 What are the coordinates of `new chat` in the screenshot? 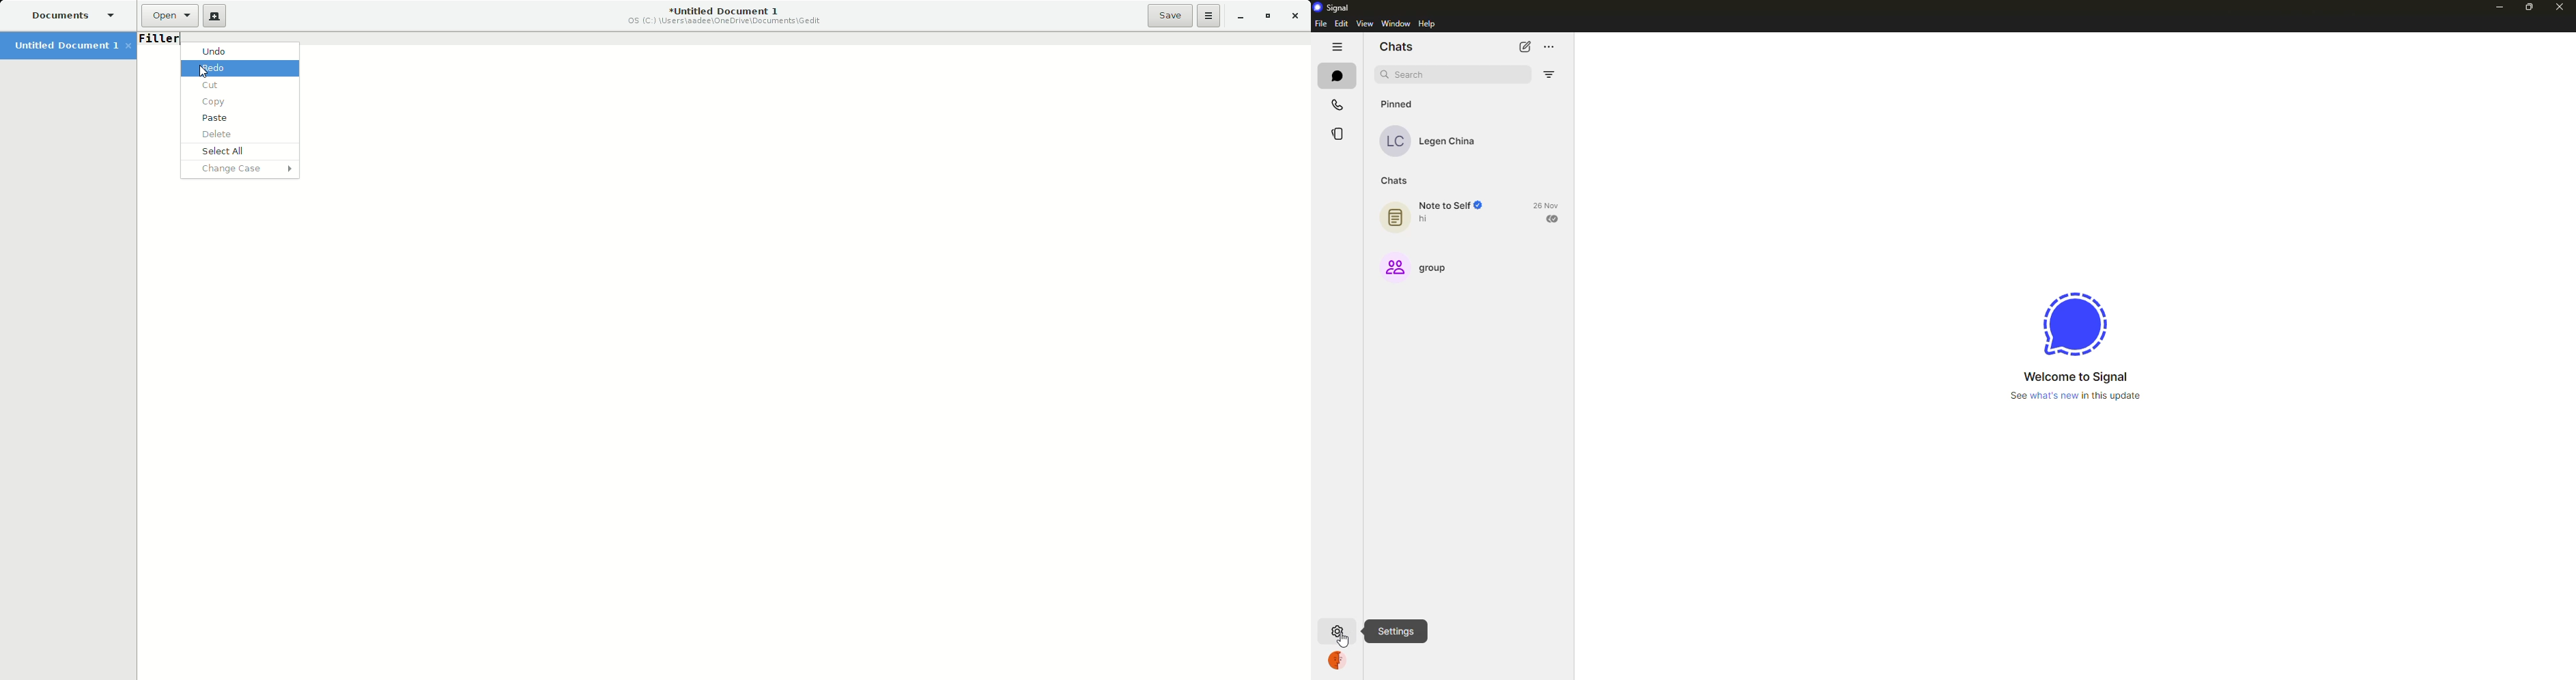 It's located at (1524, 46).